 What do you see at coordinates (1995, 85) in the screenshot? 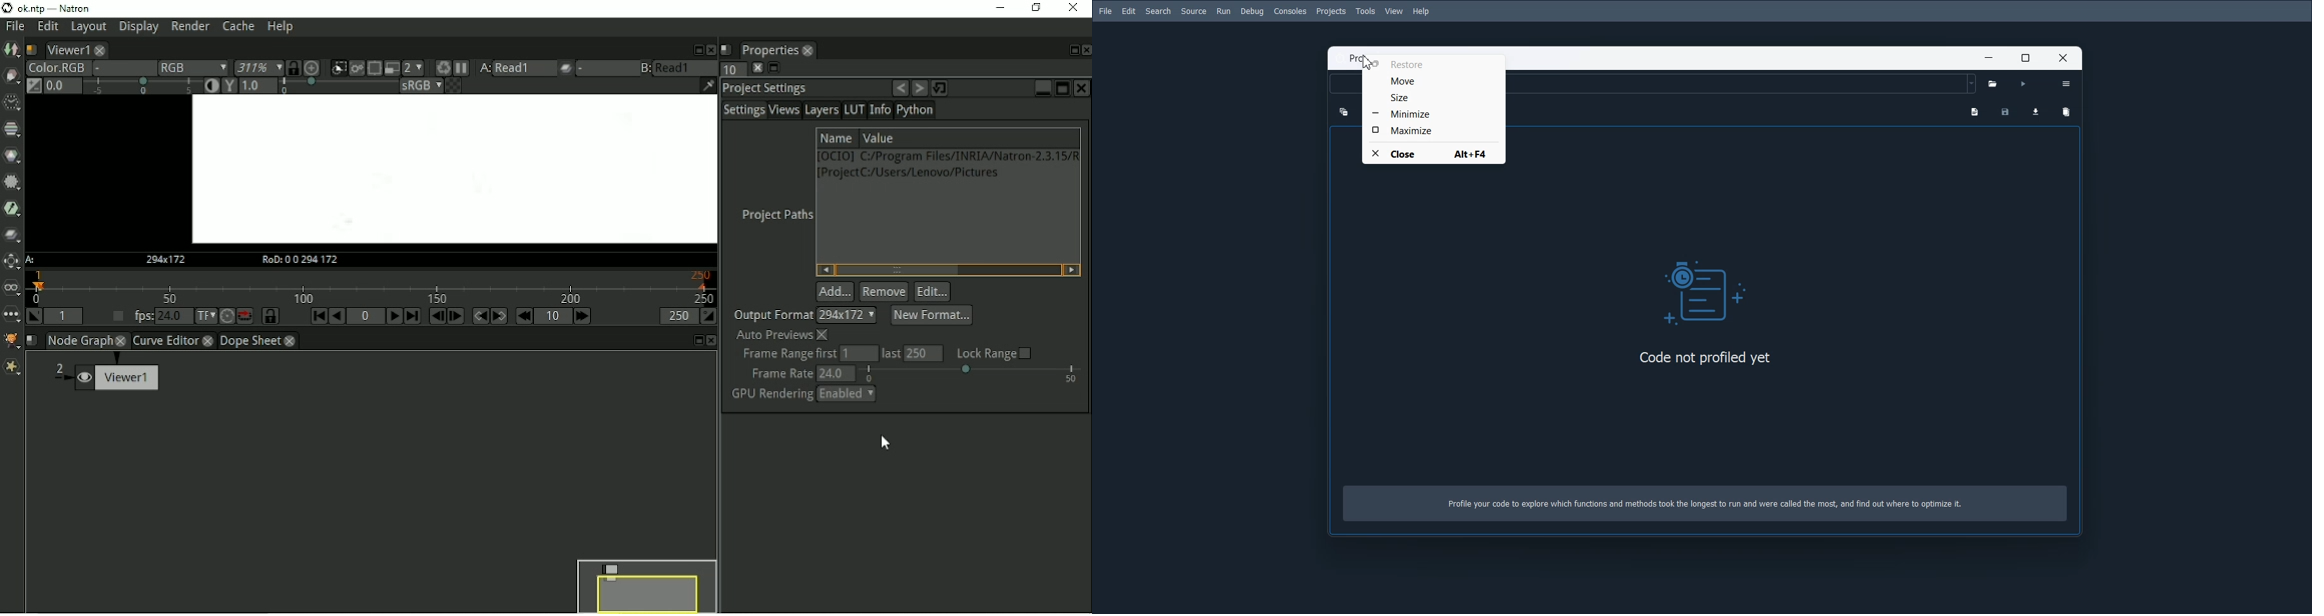
I see `Select python file` at bounding box center [1995, 85].